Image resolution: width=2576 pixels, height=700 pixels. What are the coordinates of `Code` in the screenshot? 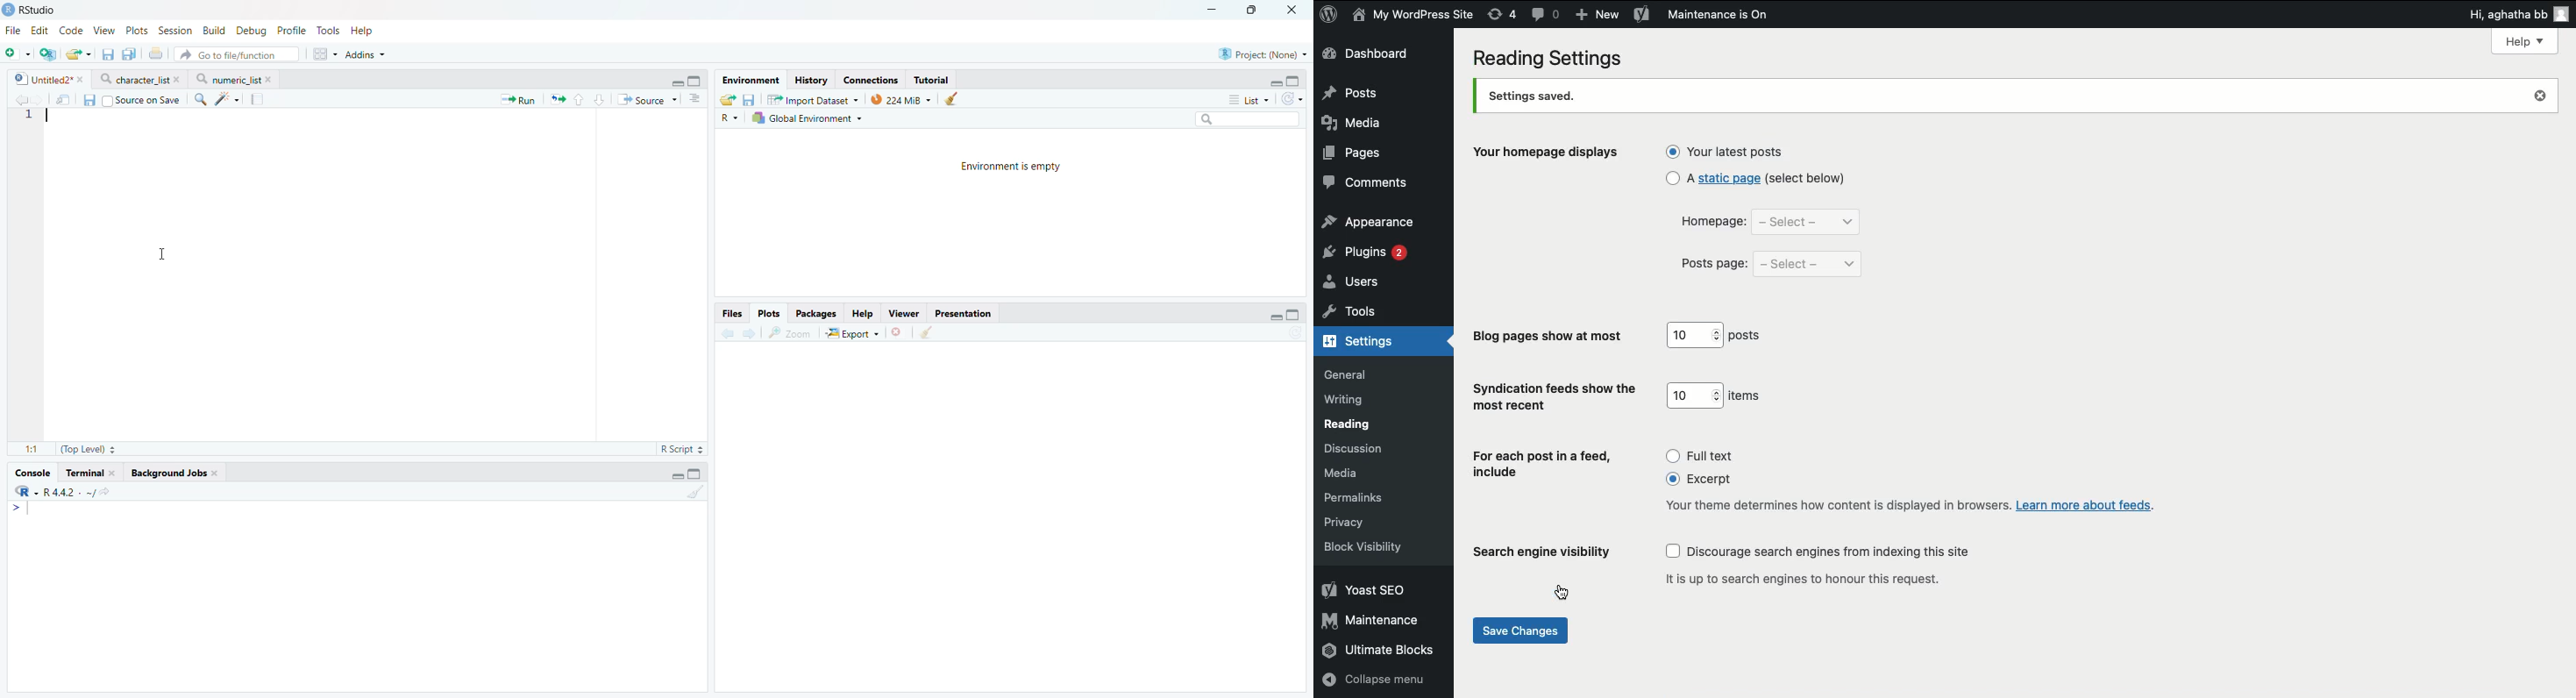 It's located at (73, 30).